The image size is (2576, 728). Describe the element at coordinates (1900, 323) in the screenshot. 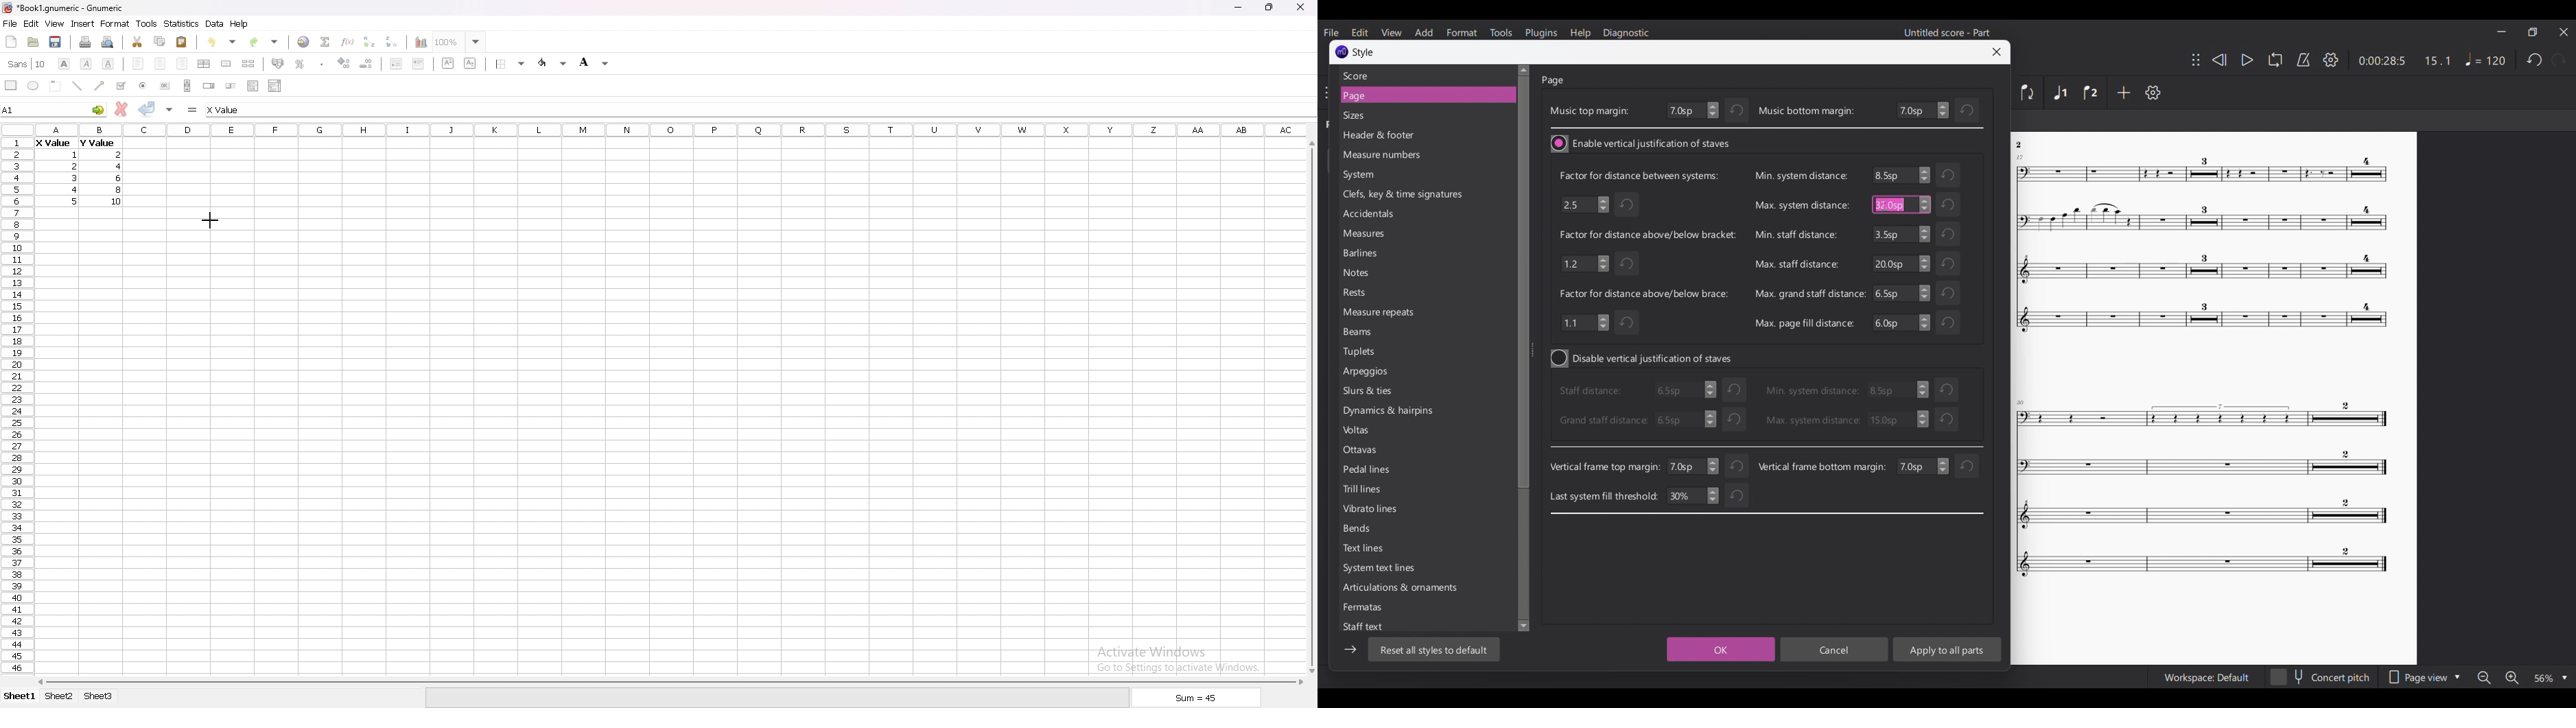

I see `6.5sp` at that location.